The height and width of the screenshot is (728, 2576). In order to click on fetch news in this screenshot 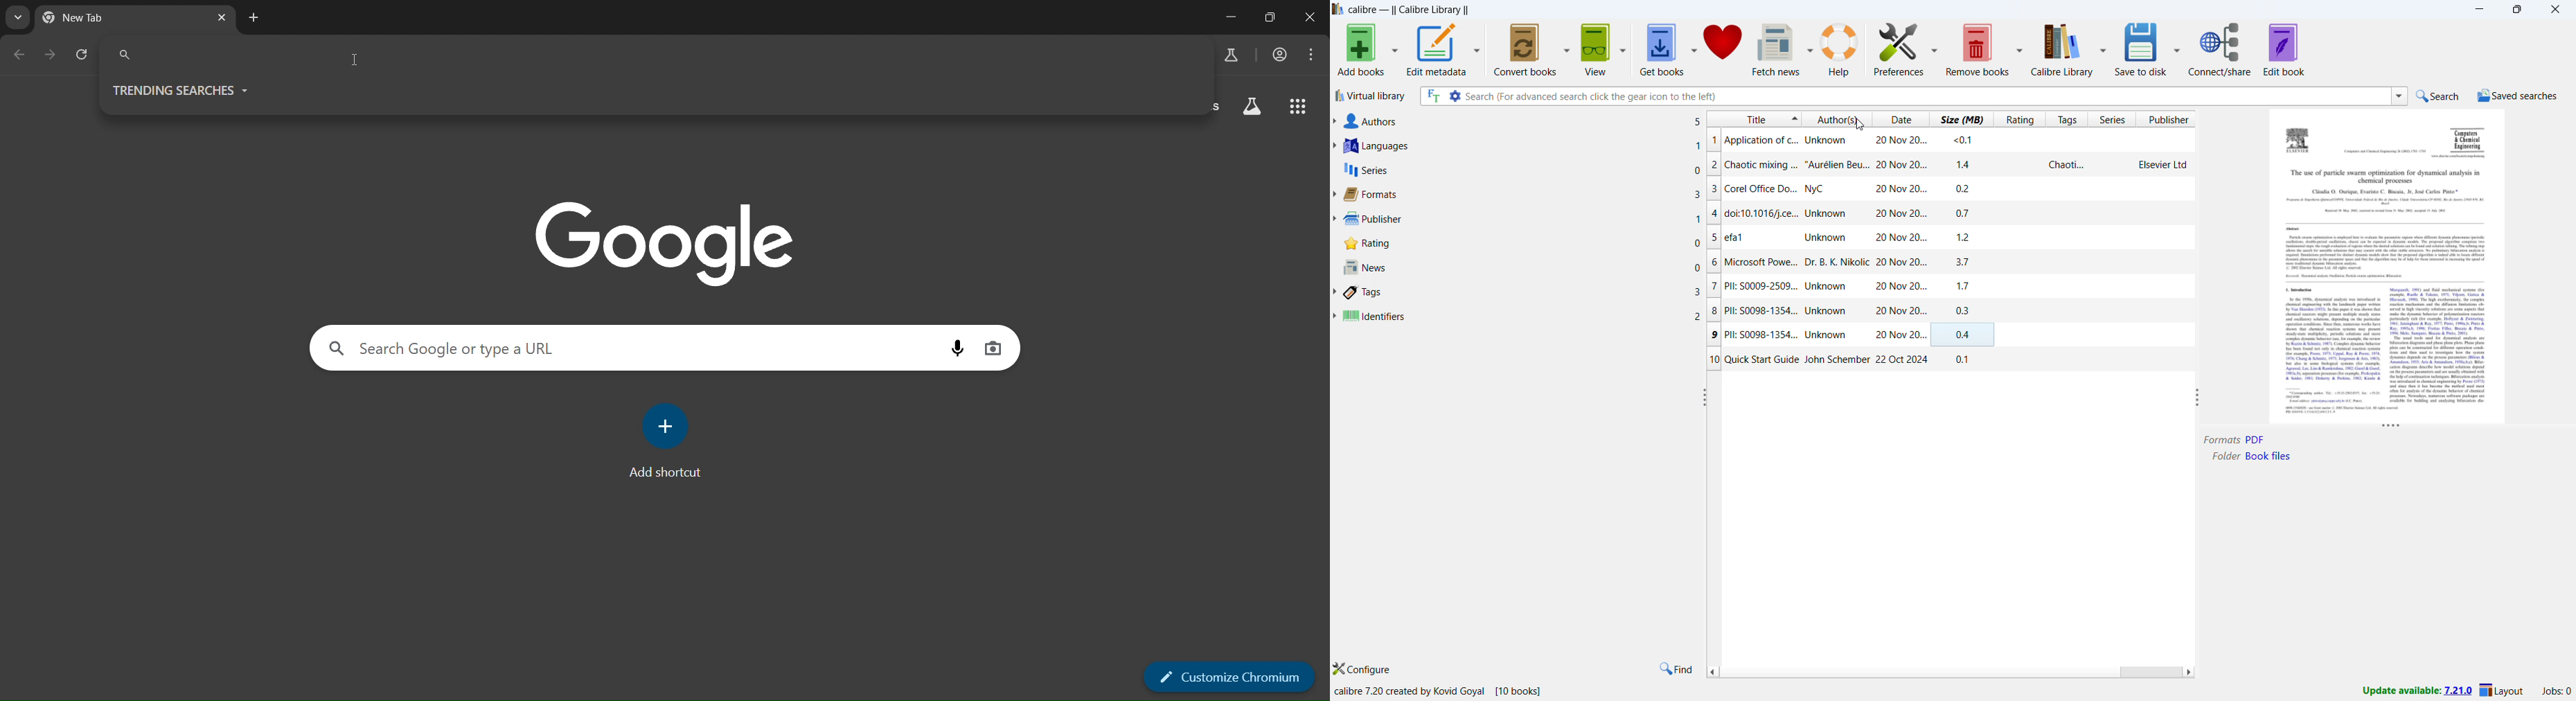, I will do `click(1776, 49)`.